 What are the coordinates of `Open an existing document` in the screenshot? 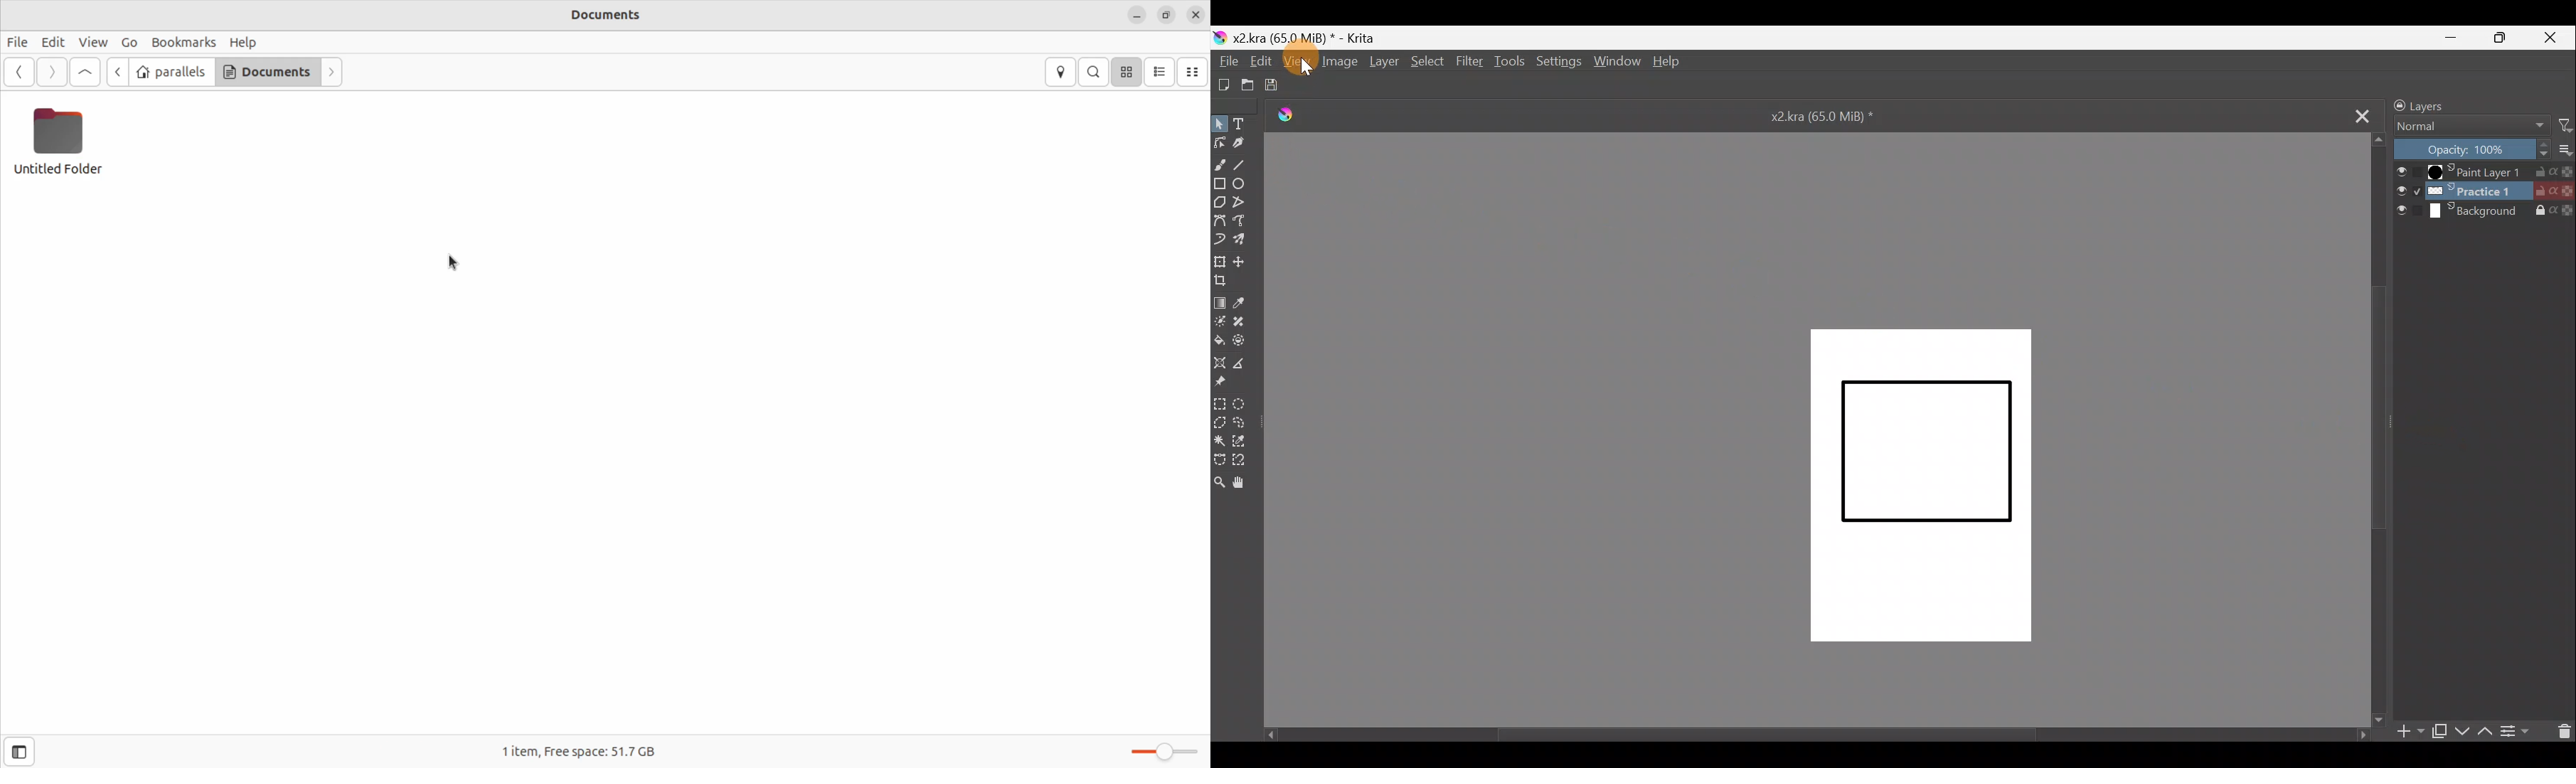 It's located at (1247, 84).